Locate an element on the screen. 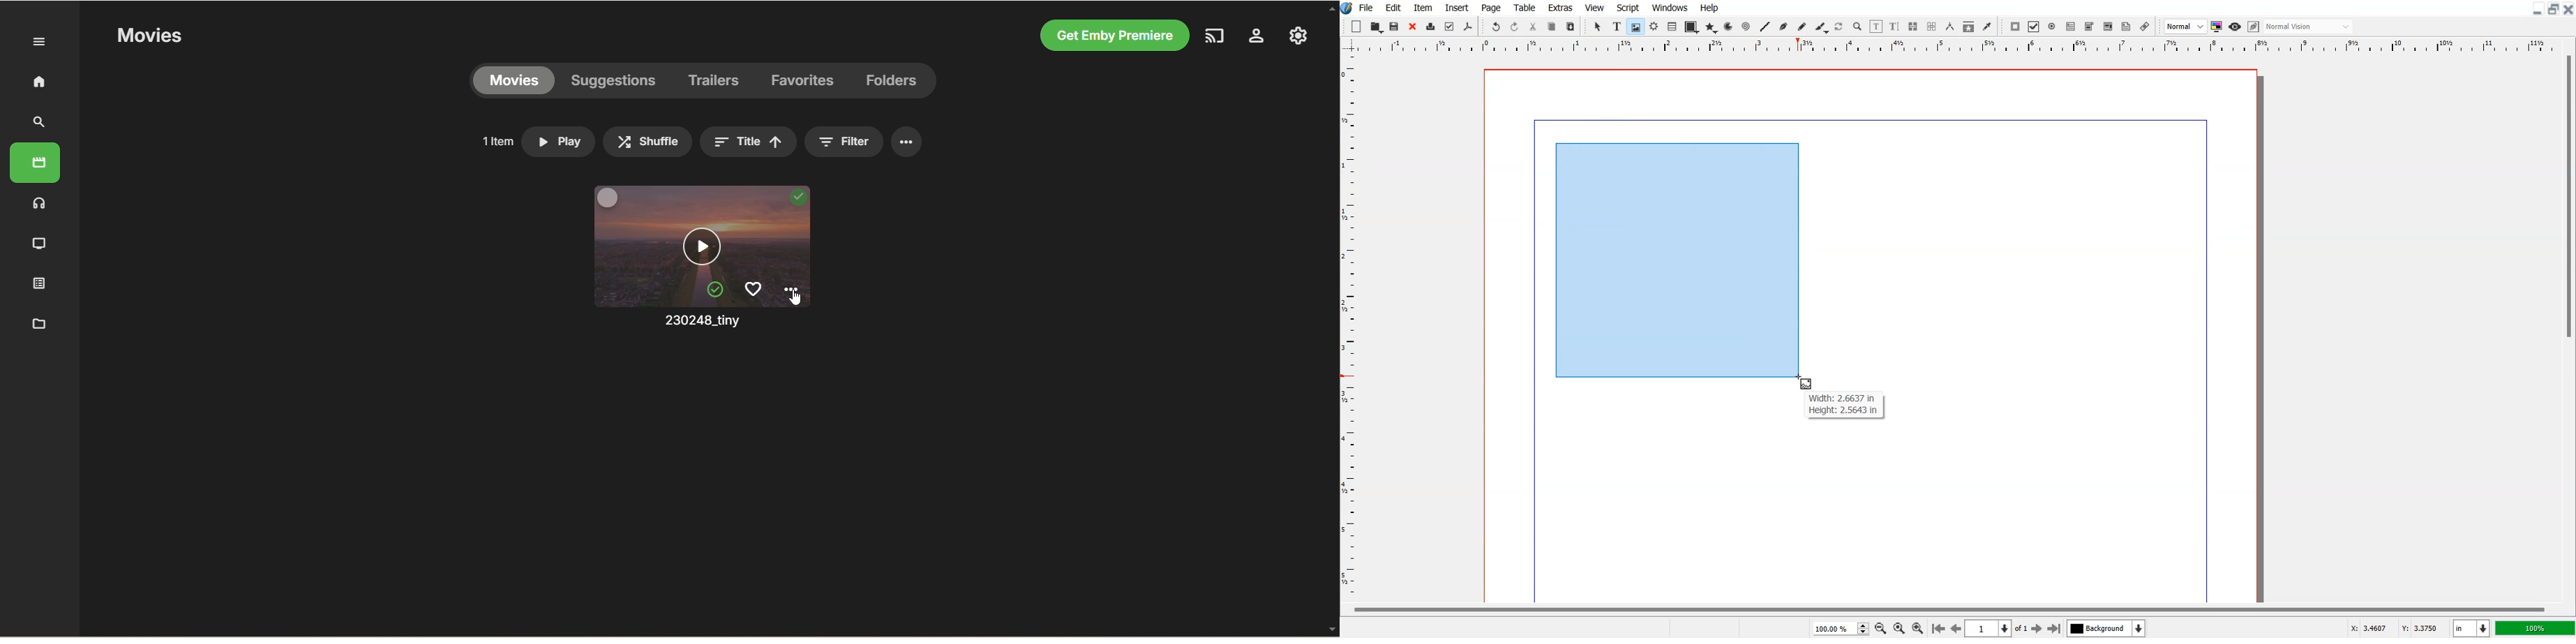 The height and width of the screenshot is (644, 2576). Close is located at coordinates (2569, 9).